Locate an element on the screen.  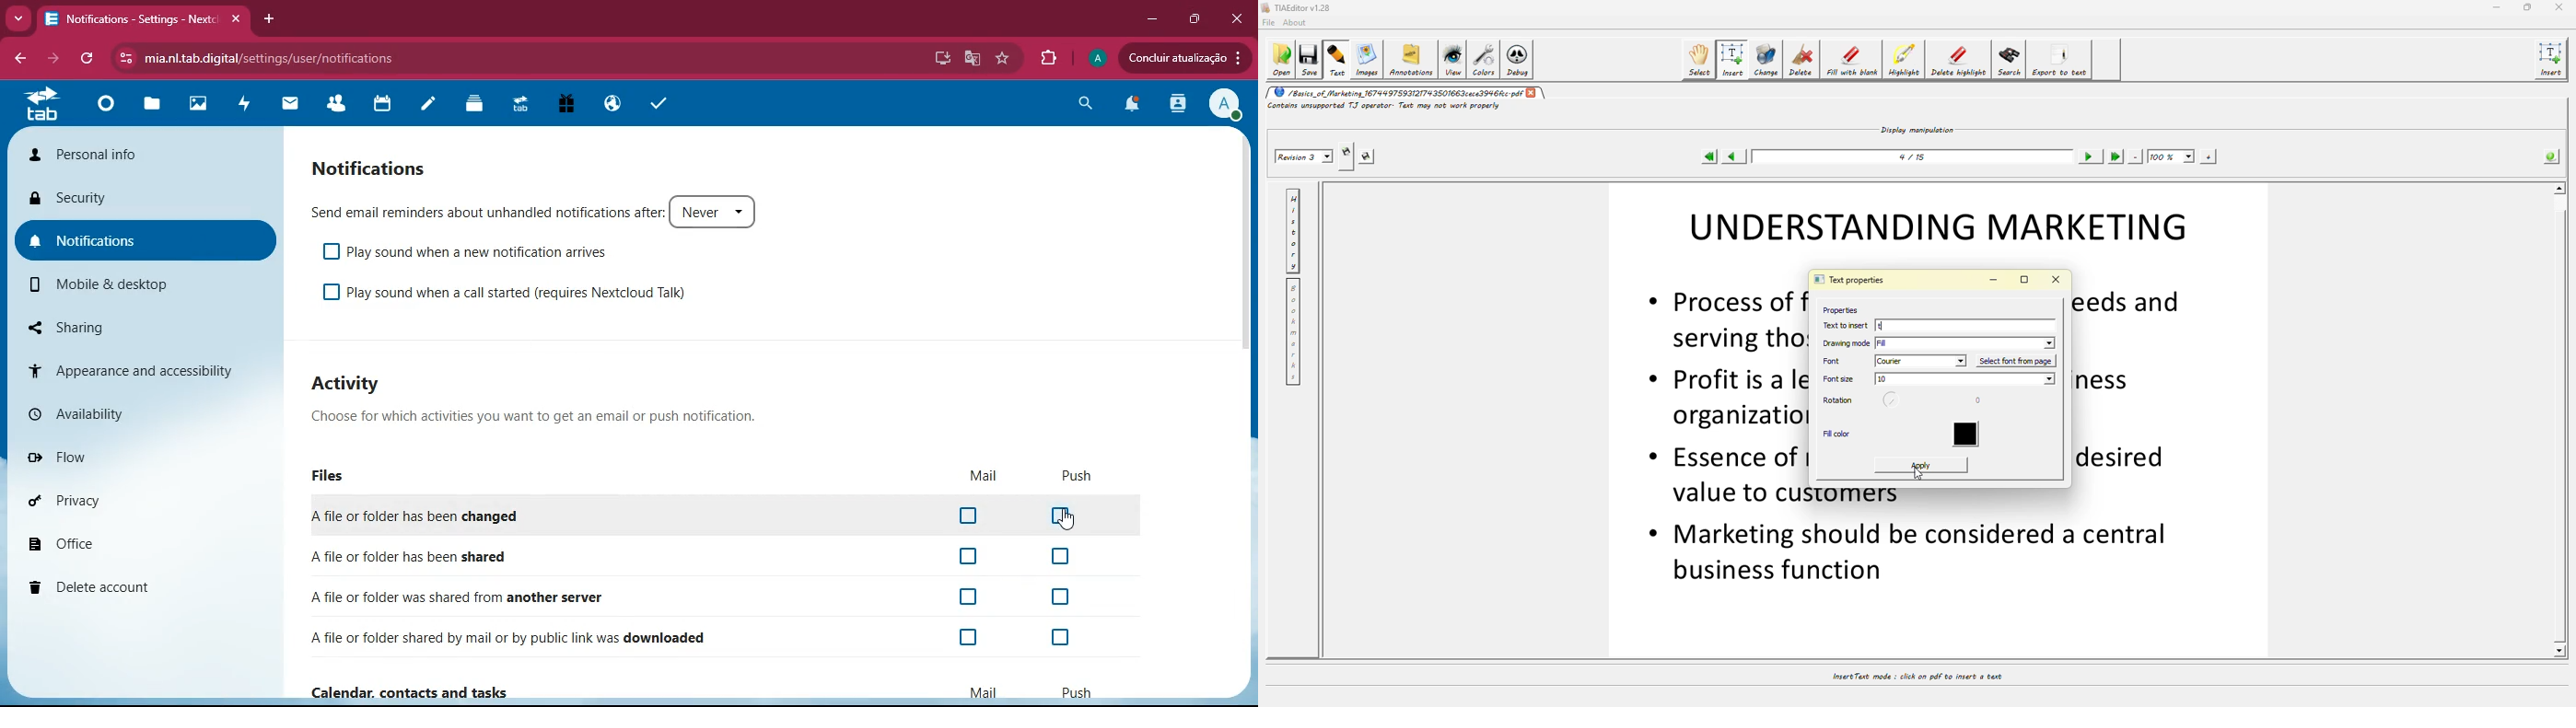
play sound is located at coordinates (517, 291).